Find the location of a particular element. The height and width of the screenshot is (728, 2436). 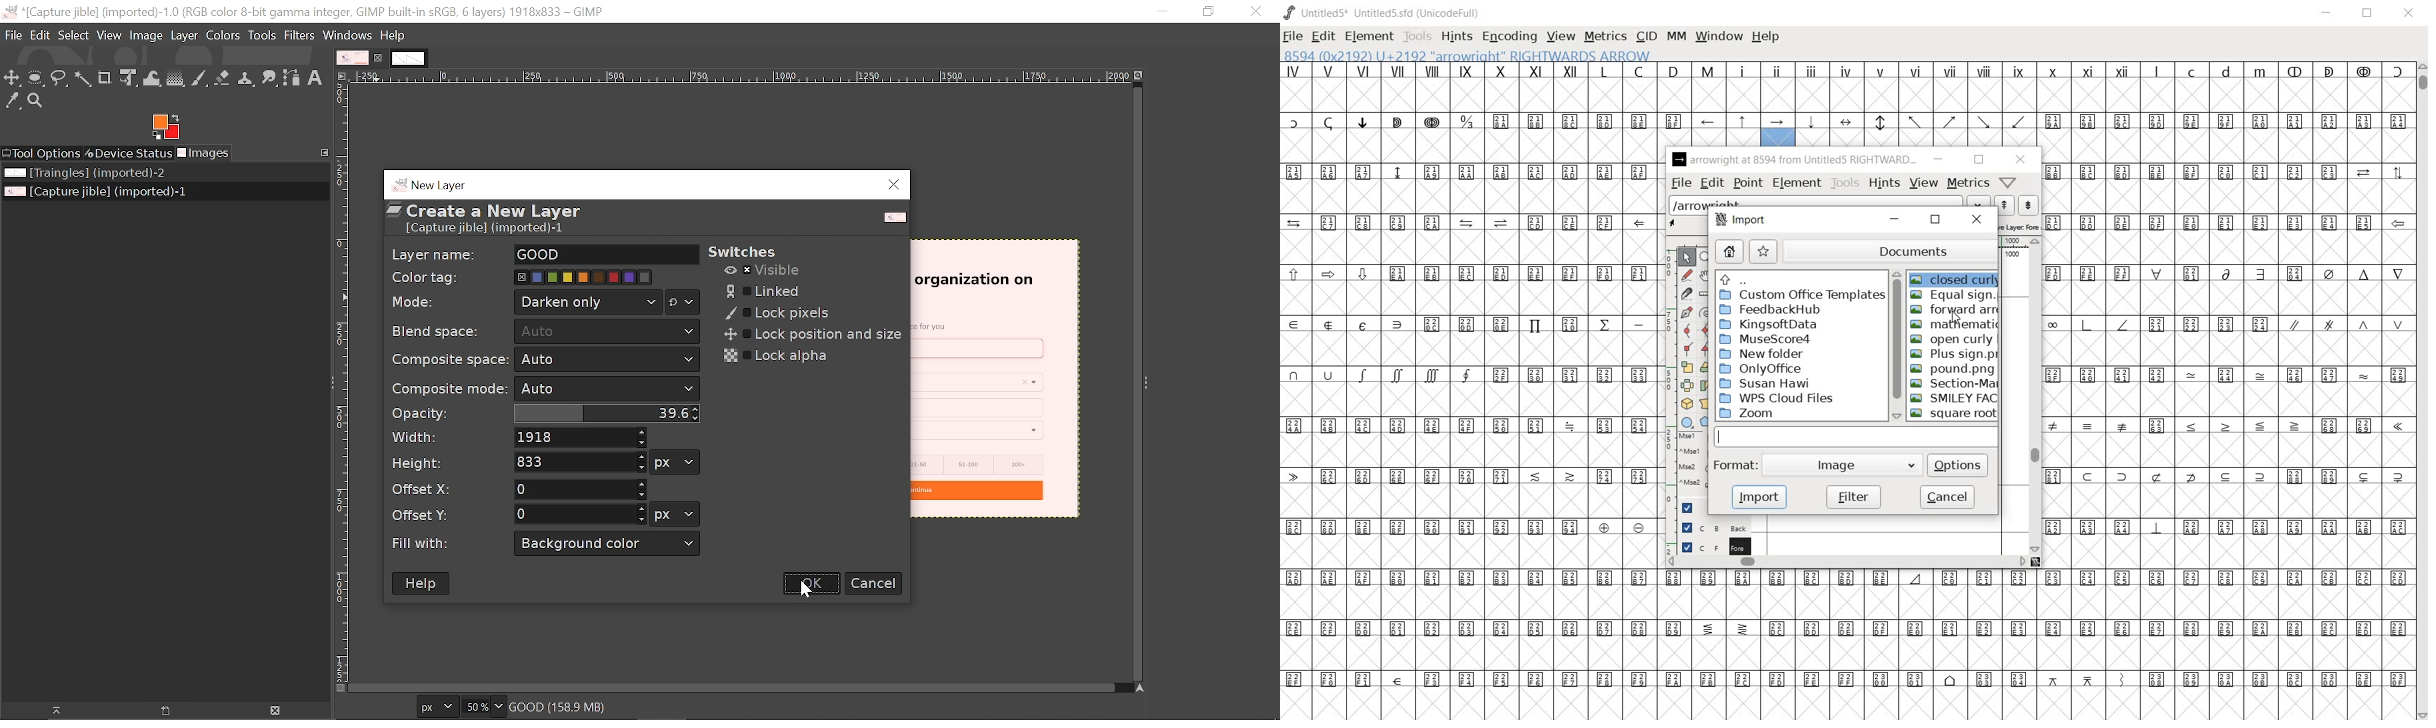

minimize is located at coordinates (1155, 11).